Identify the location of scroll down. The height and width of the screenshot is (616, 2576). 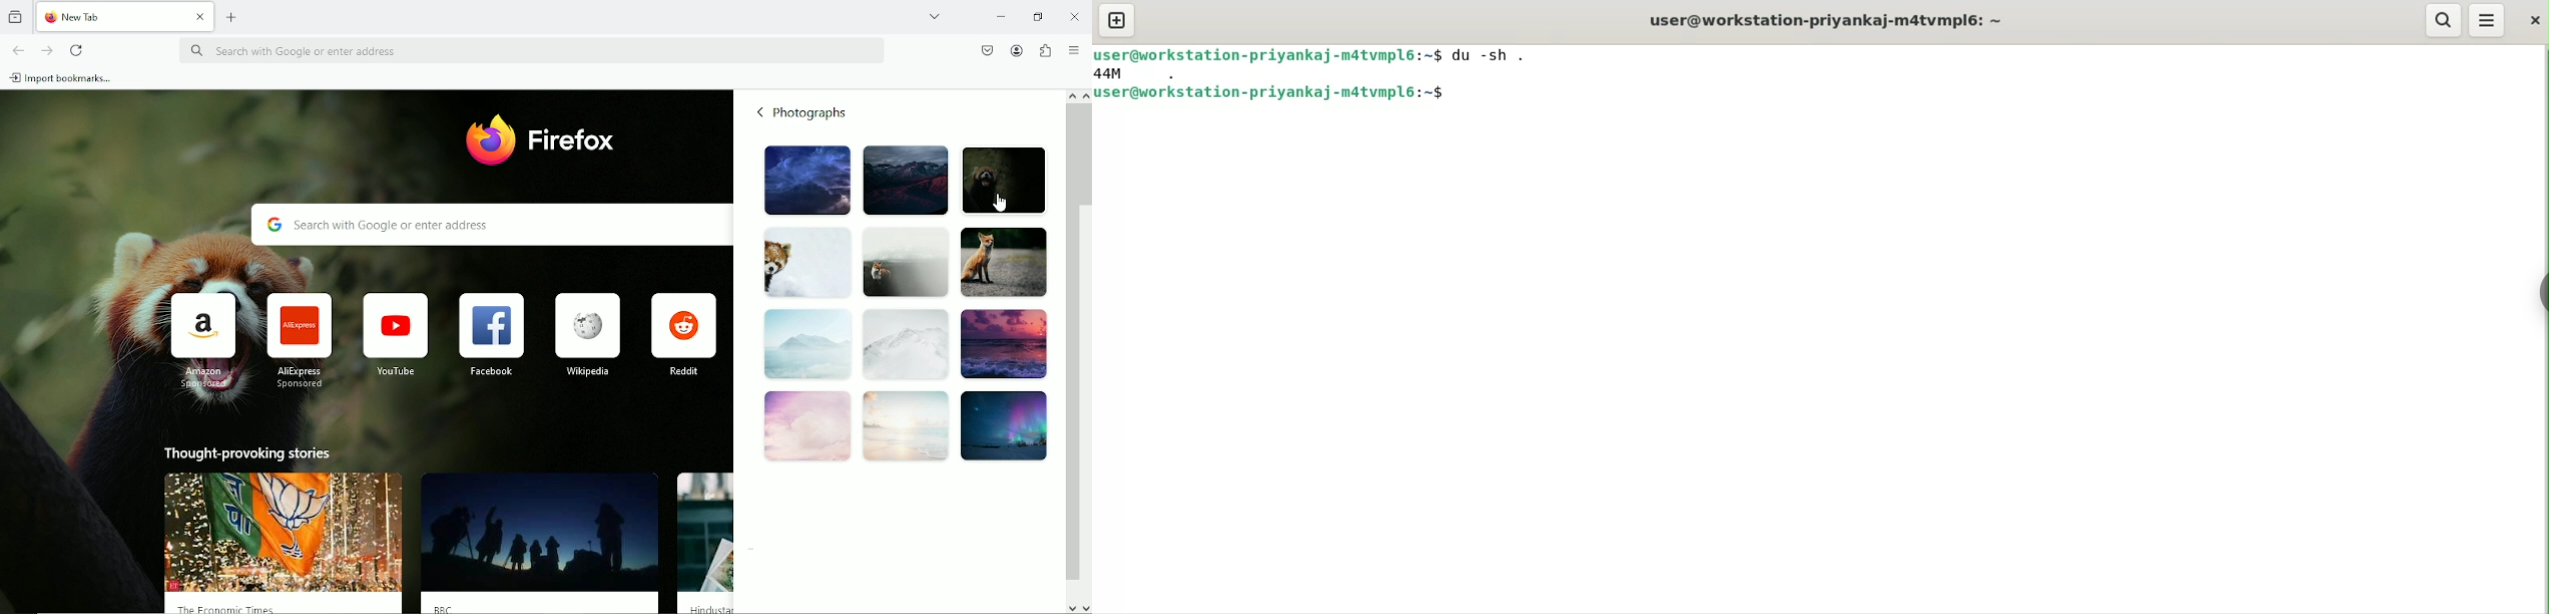
(1085, 608).